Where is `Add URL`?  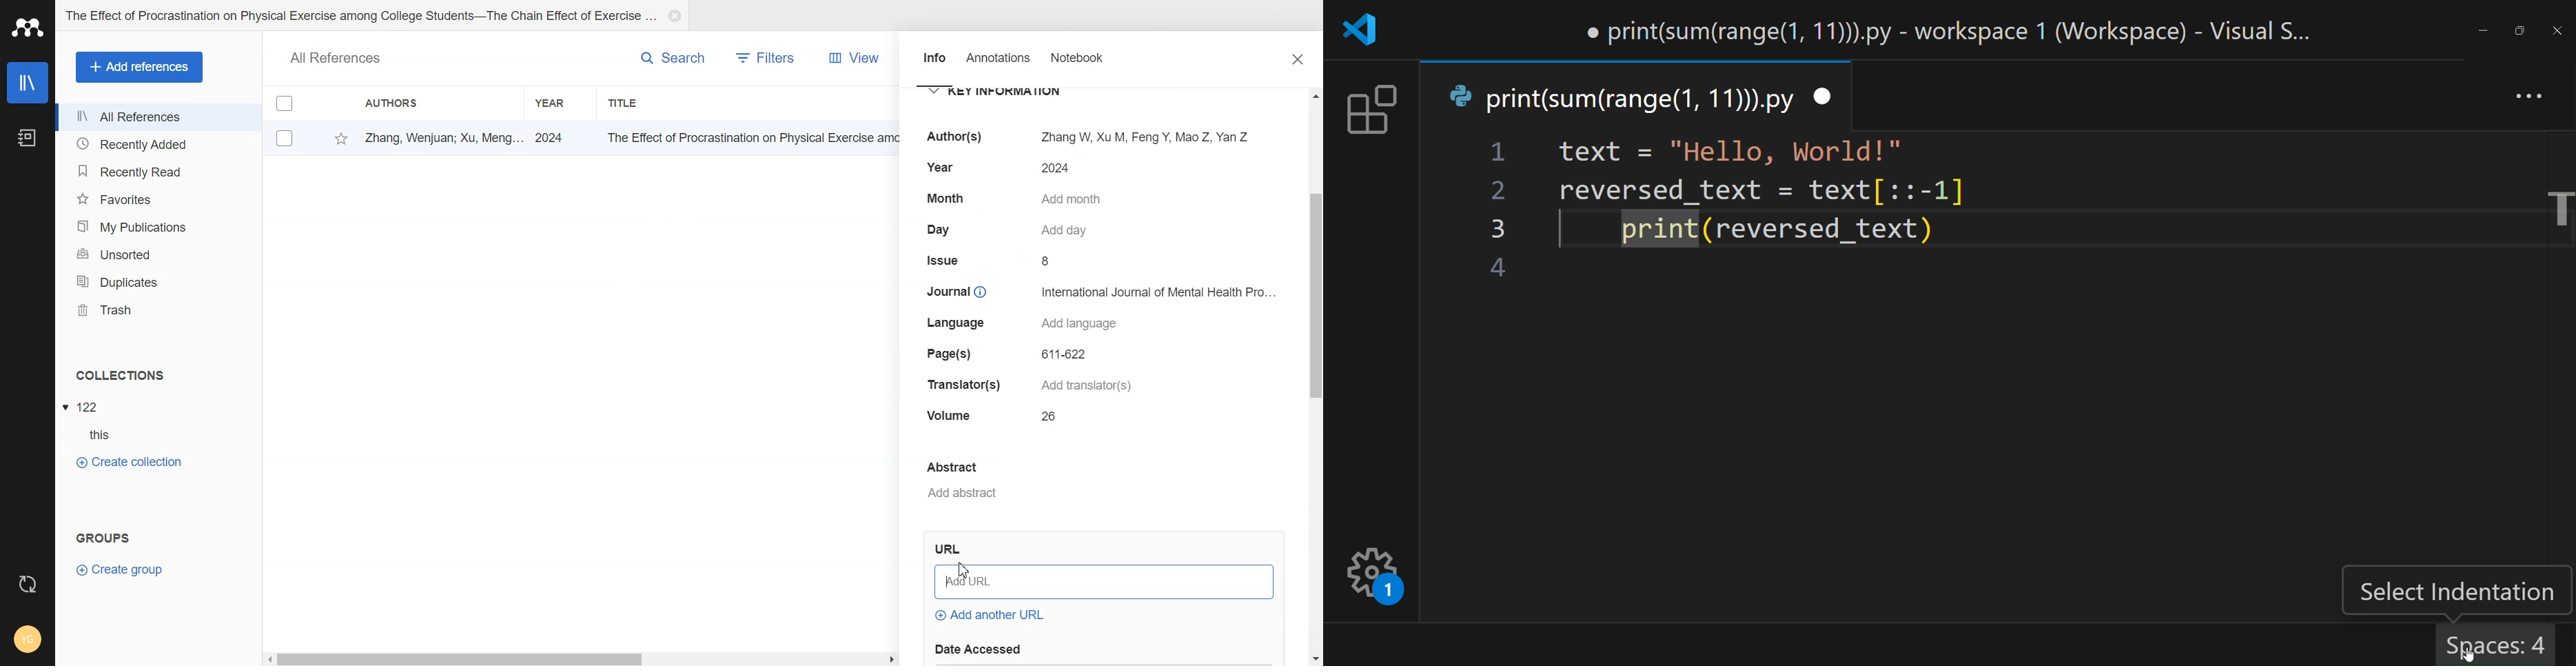 Add URL is located at coordinates (1099, 581).